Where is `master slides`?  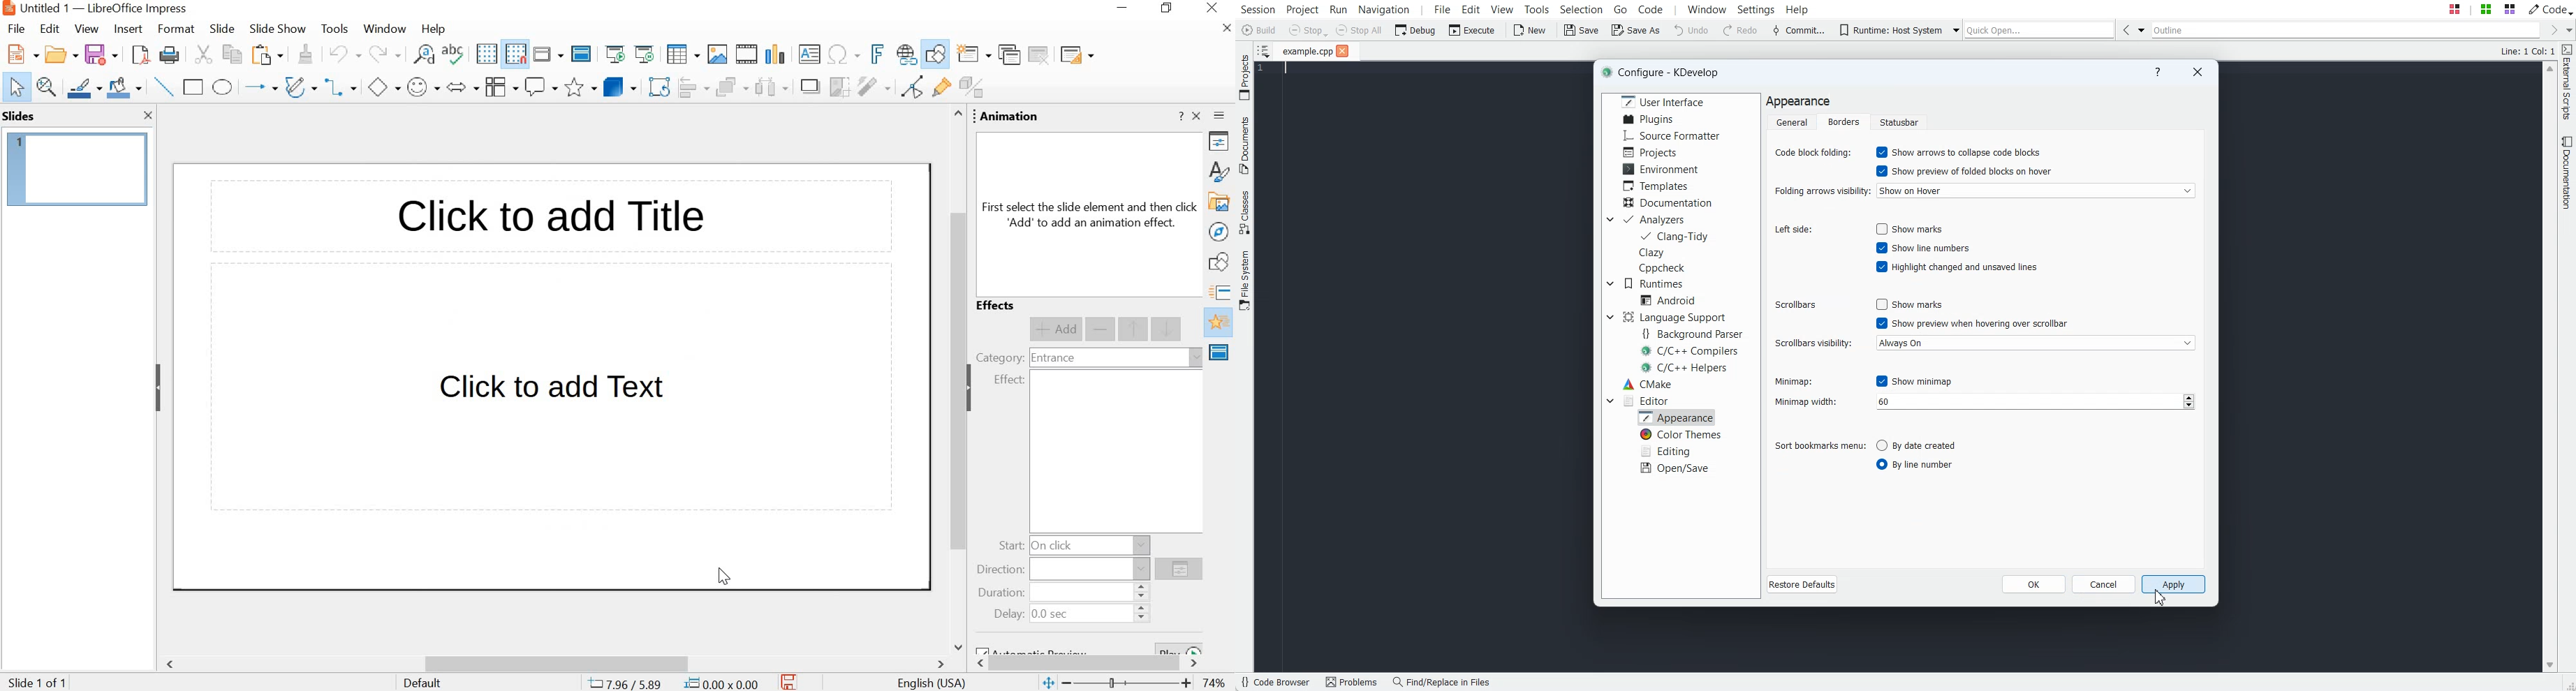
master slides is located at coordinates (1221, 352).